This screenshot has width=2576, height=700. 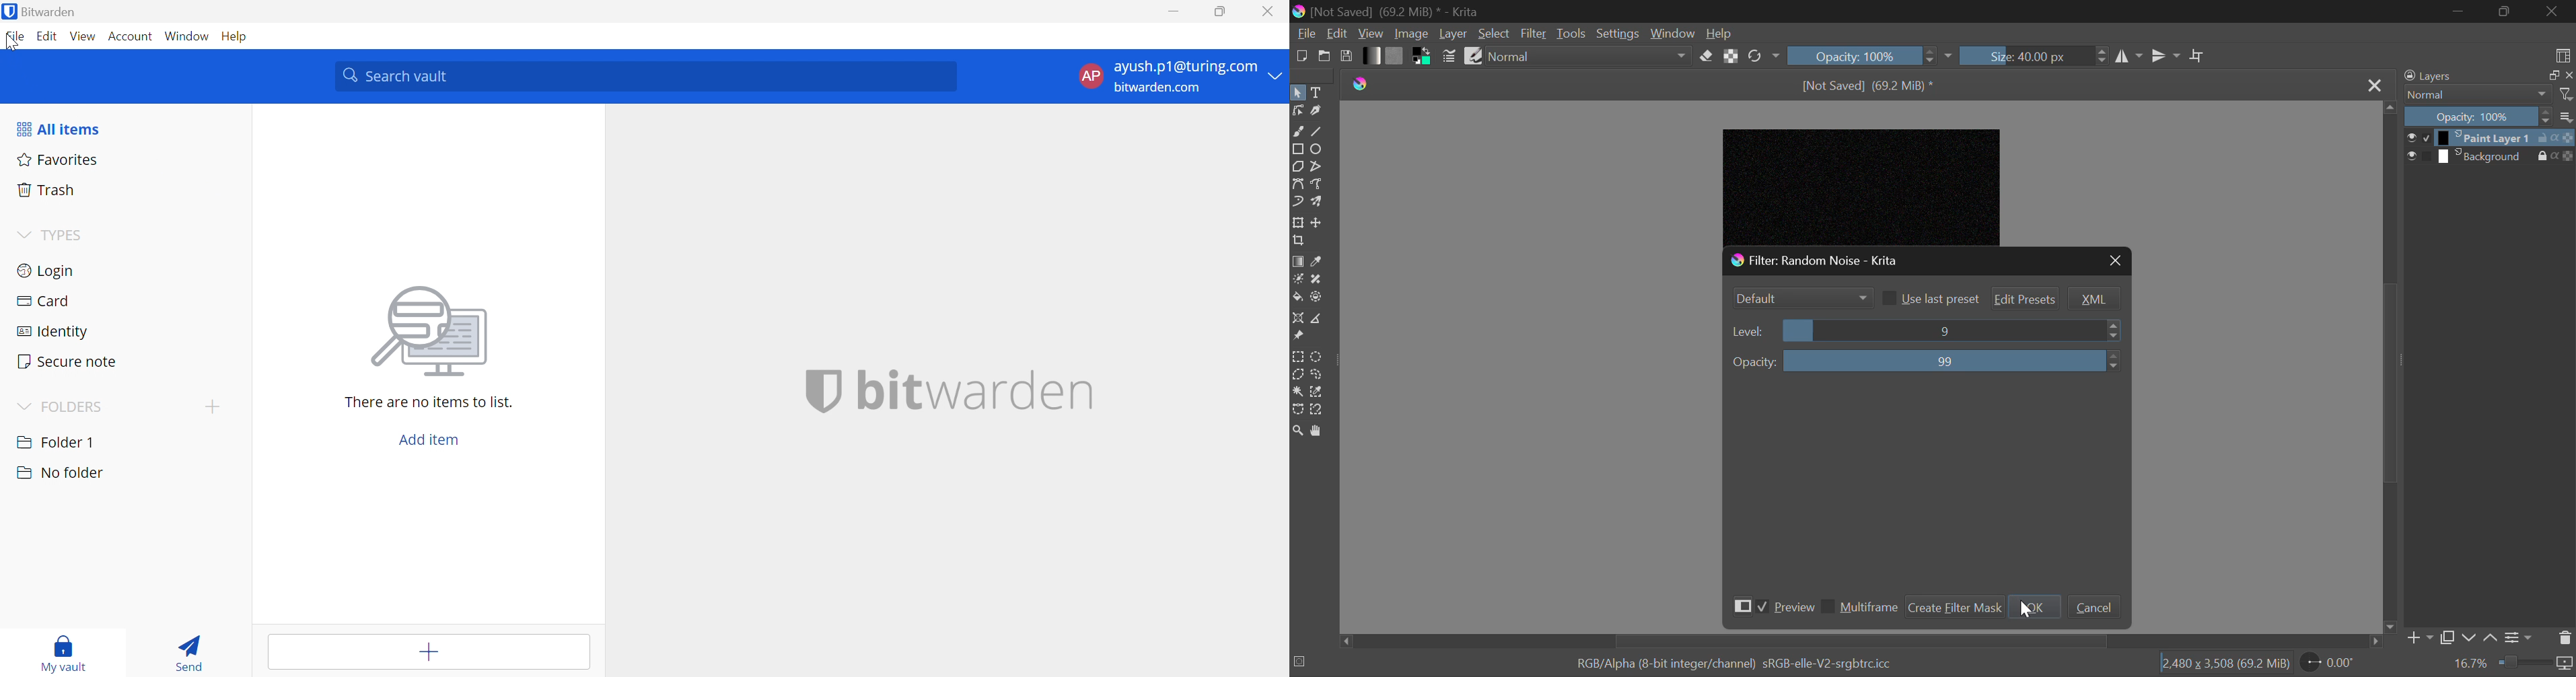 I want to click on move left, so click(x=1342, y=641).